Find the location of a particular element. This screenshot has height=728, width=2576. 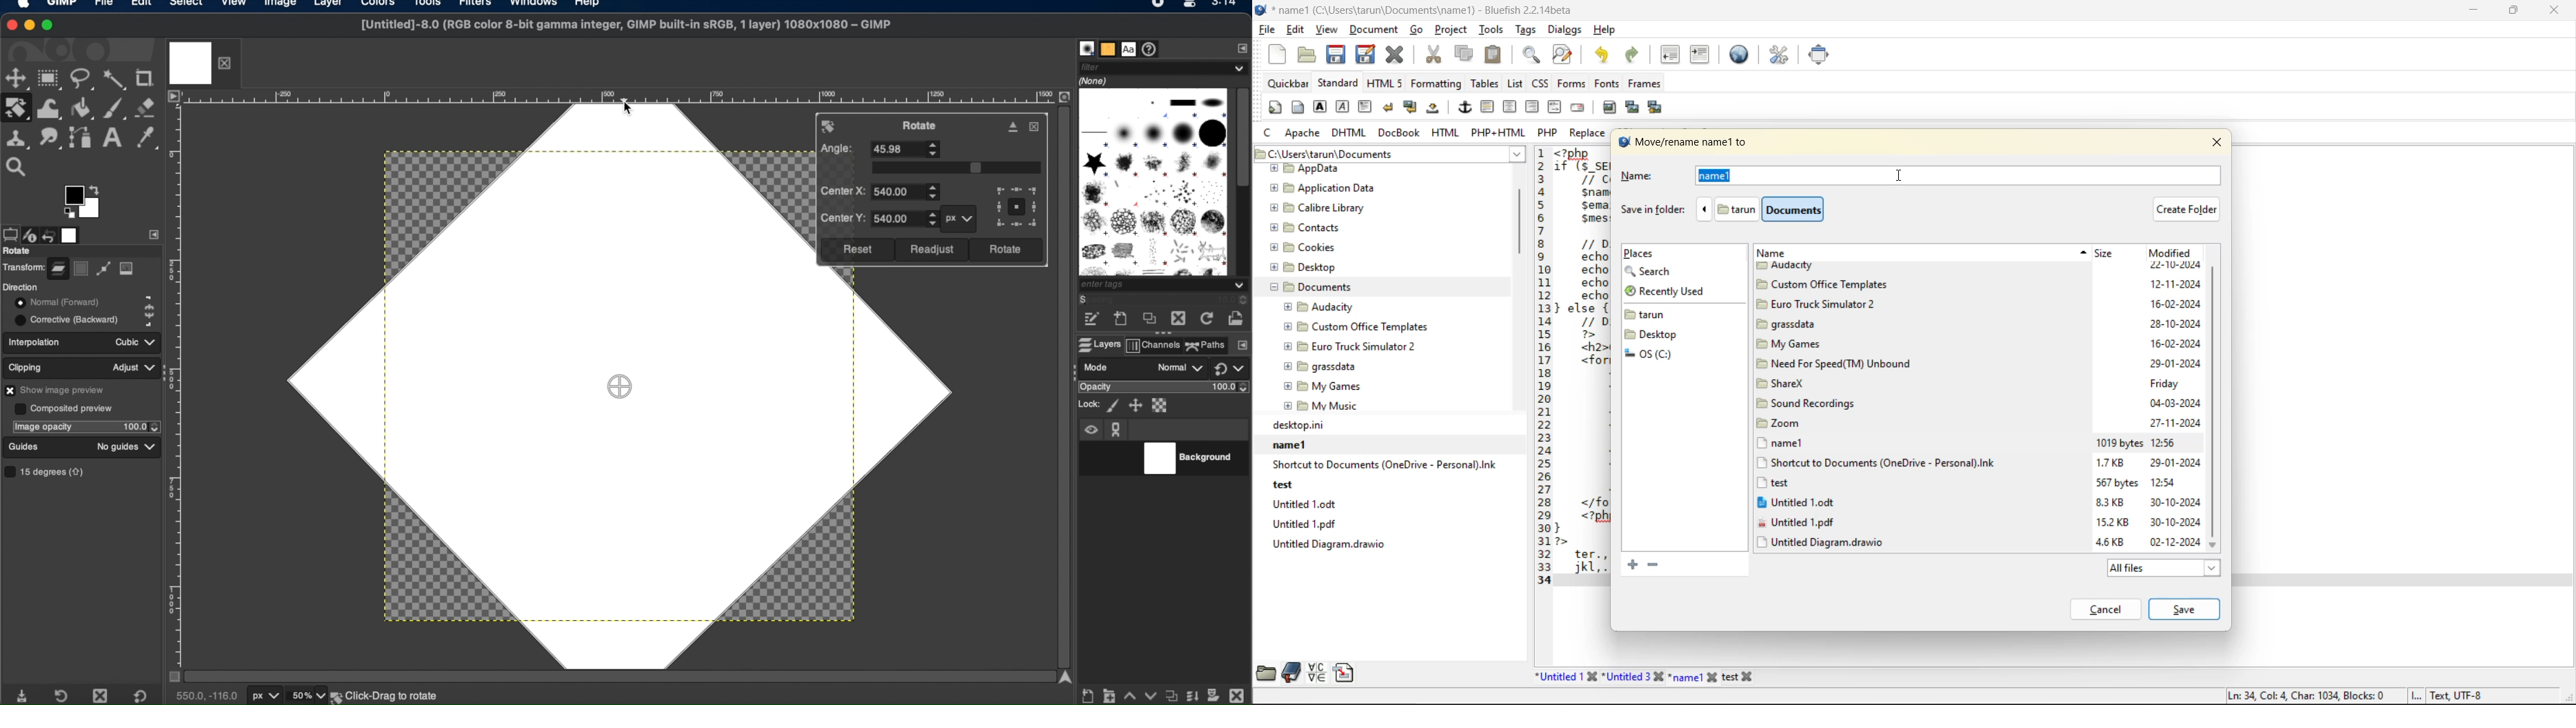

horizontal rule is located at coordinates (1486, 108).